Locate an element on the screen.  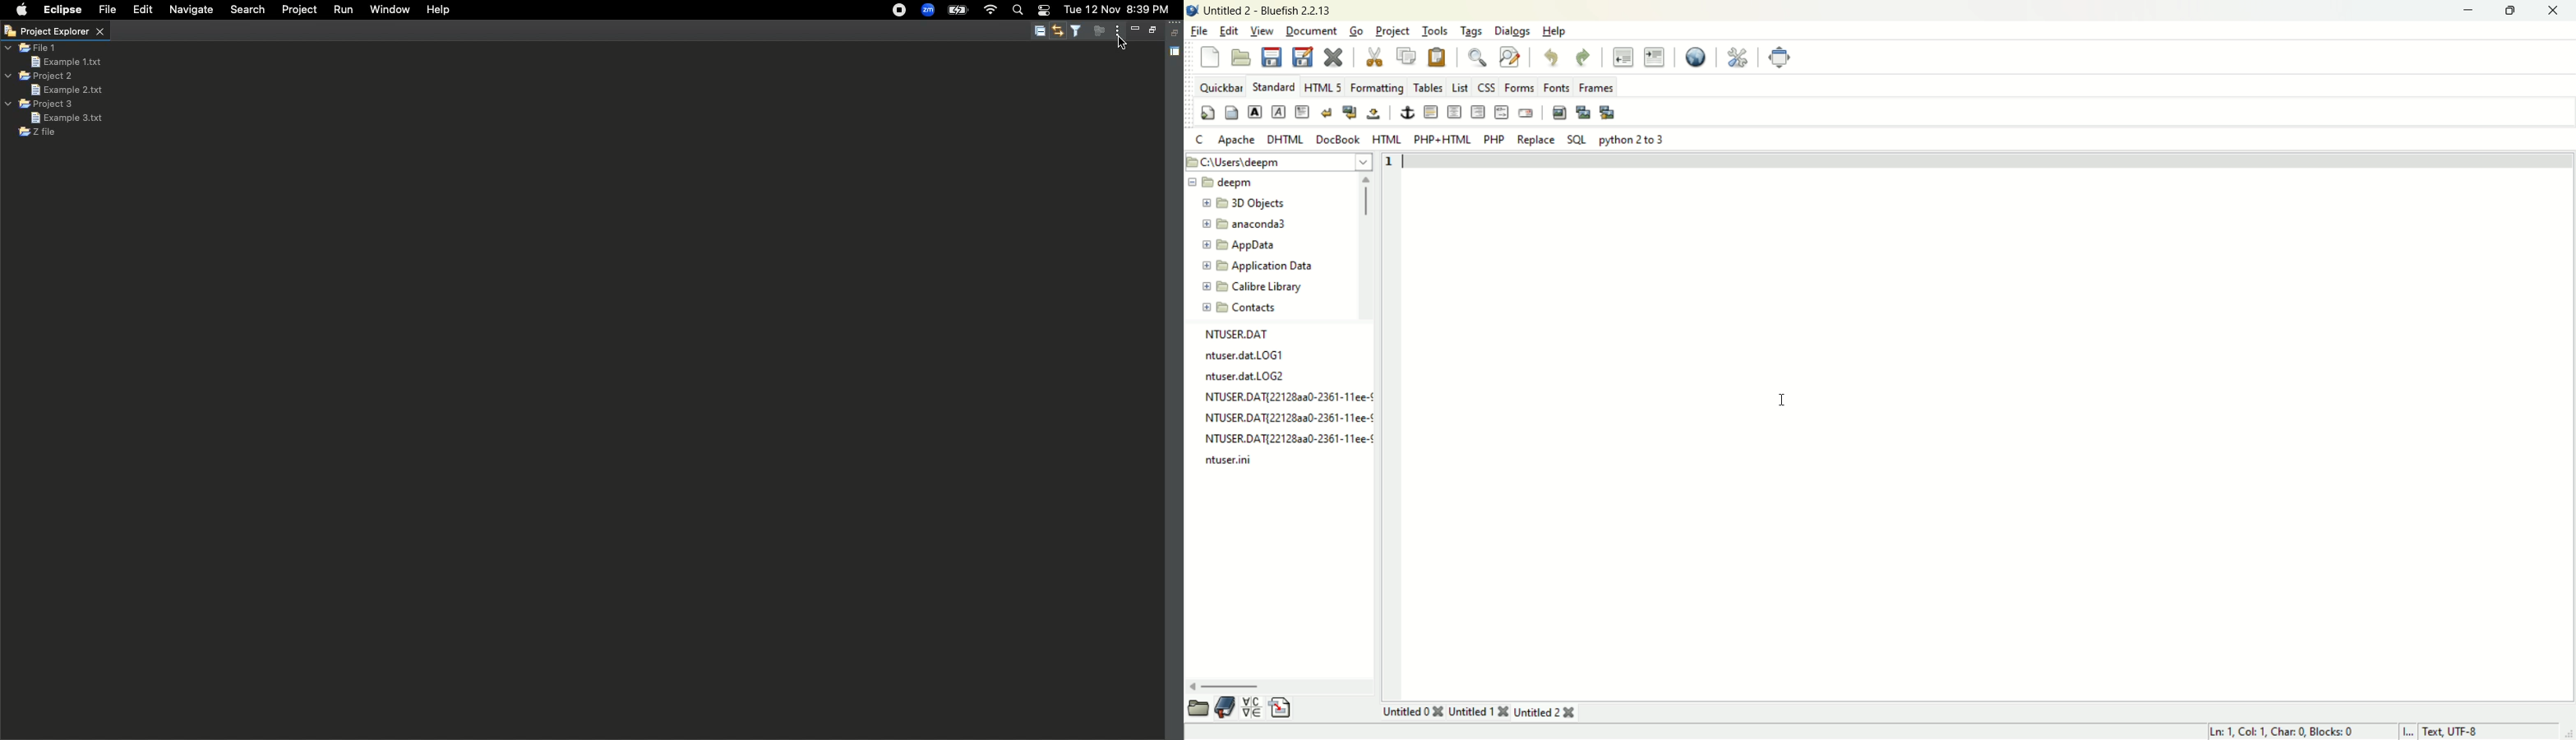
Search is located at coordinates (1018, 12).